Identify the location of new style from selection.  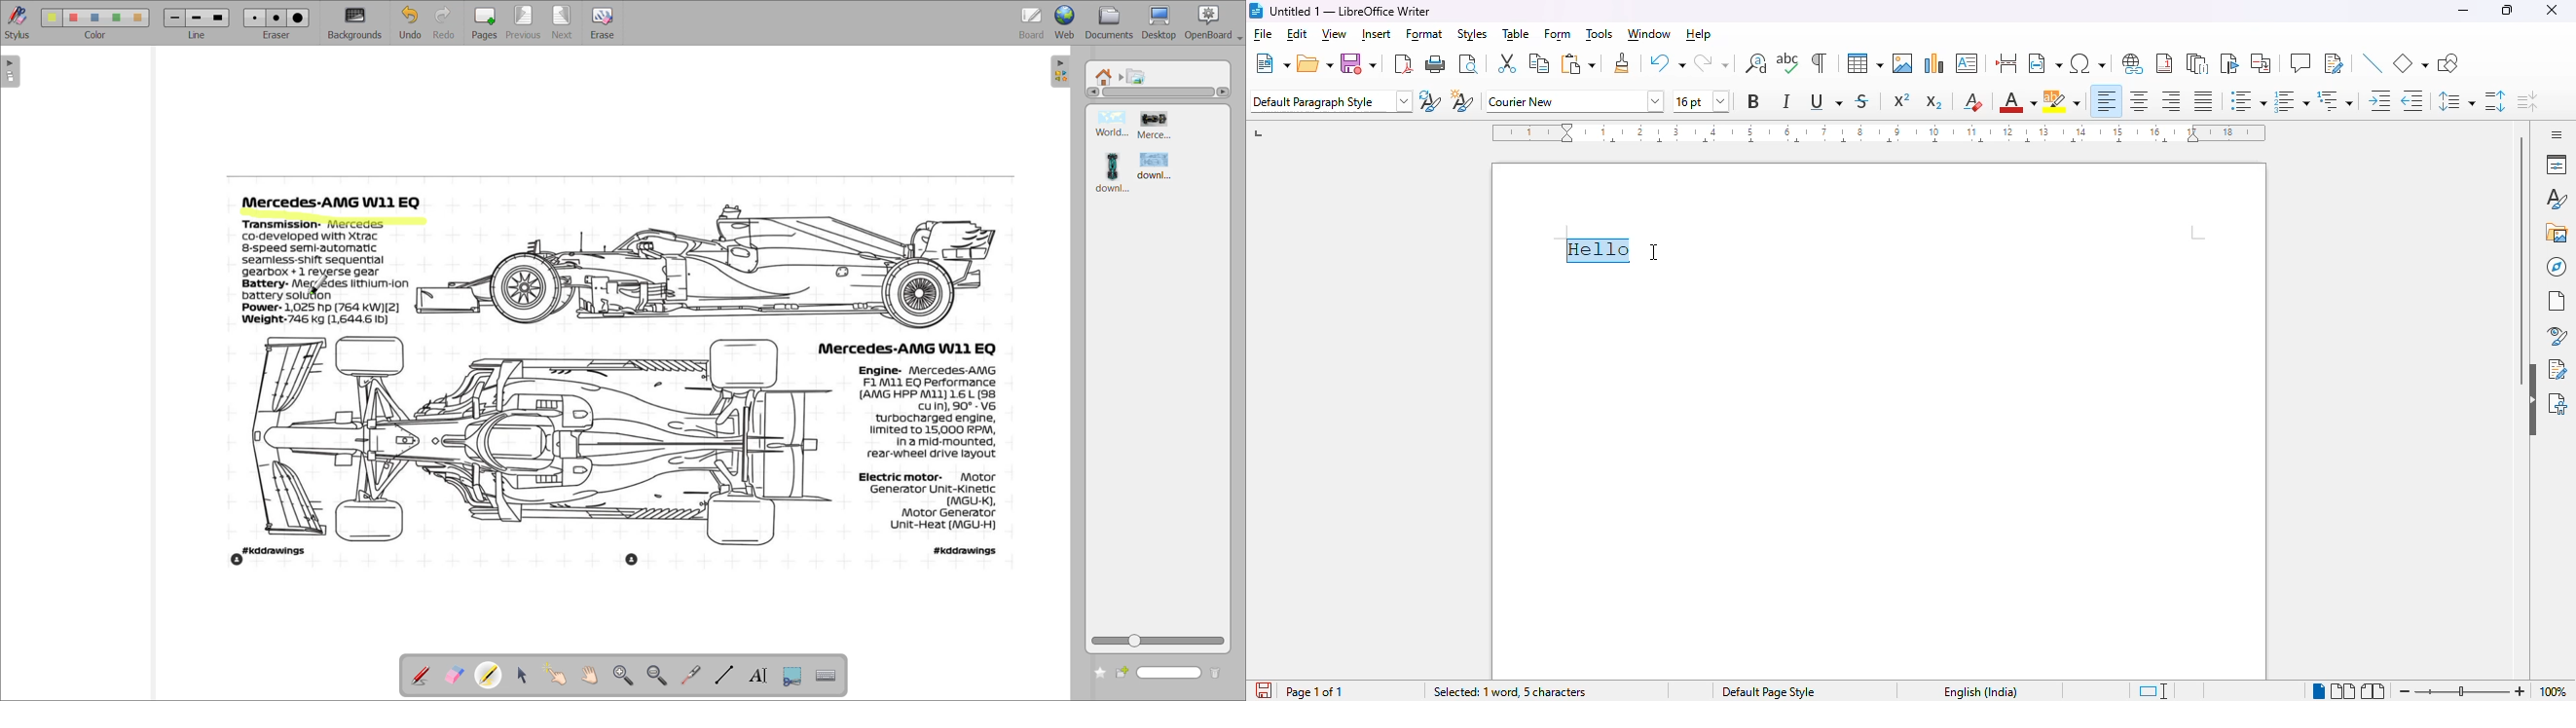
(1464, 102).